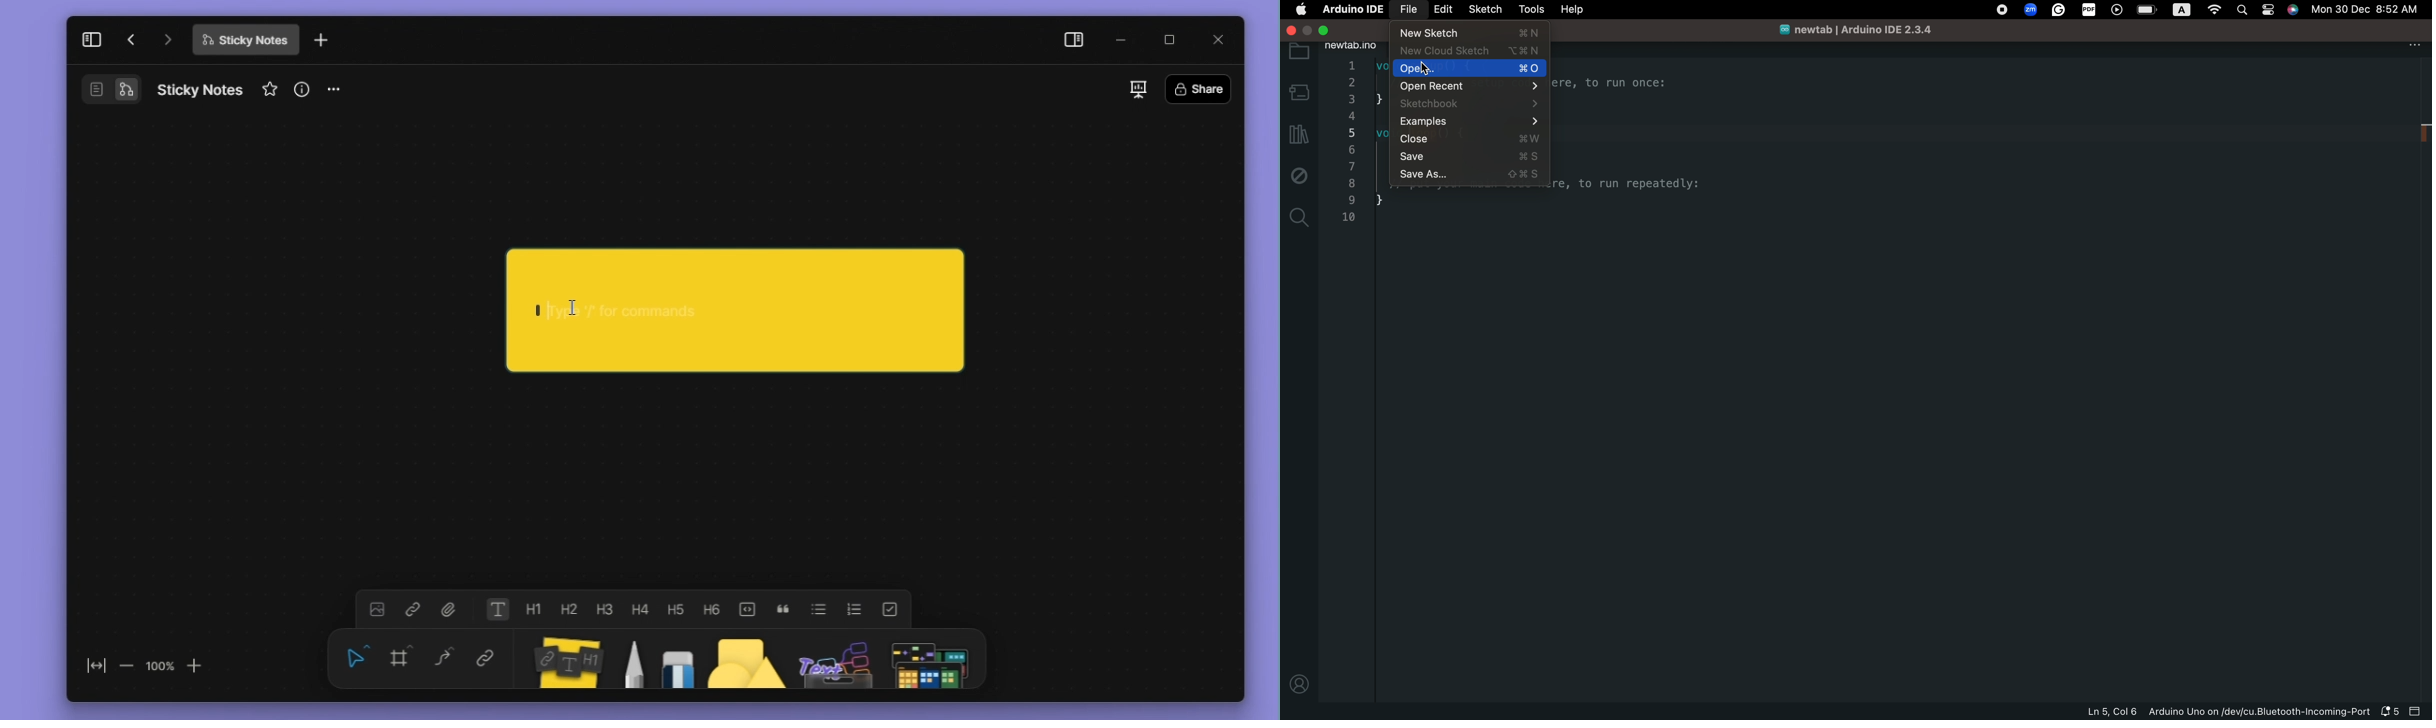 The height and width of the screenshot is (728, 2436). I want to click on heading, so click(606, 609).